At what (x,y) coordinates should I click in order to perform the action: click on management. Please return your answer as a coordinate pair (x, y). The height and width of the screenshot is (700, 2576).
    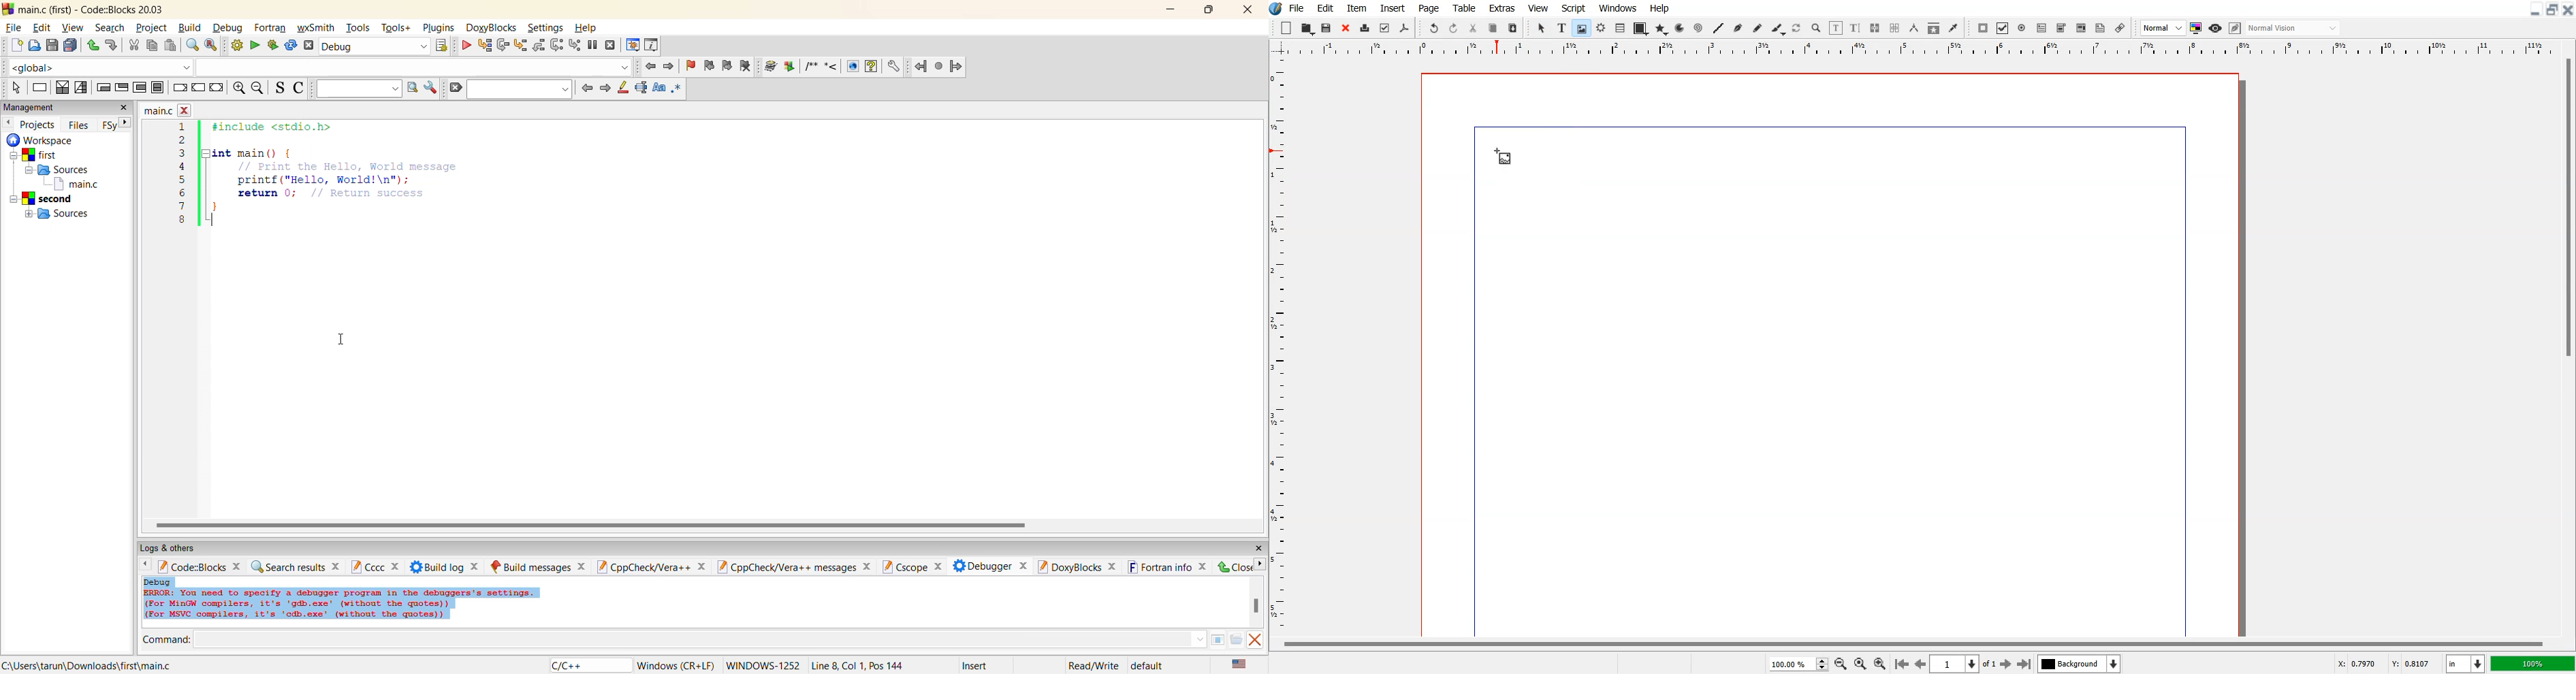
    Looking at the image, I should click on (40, 106).